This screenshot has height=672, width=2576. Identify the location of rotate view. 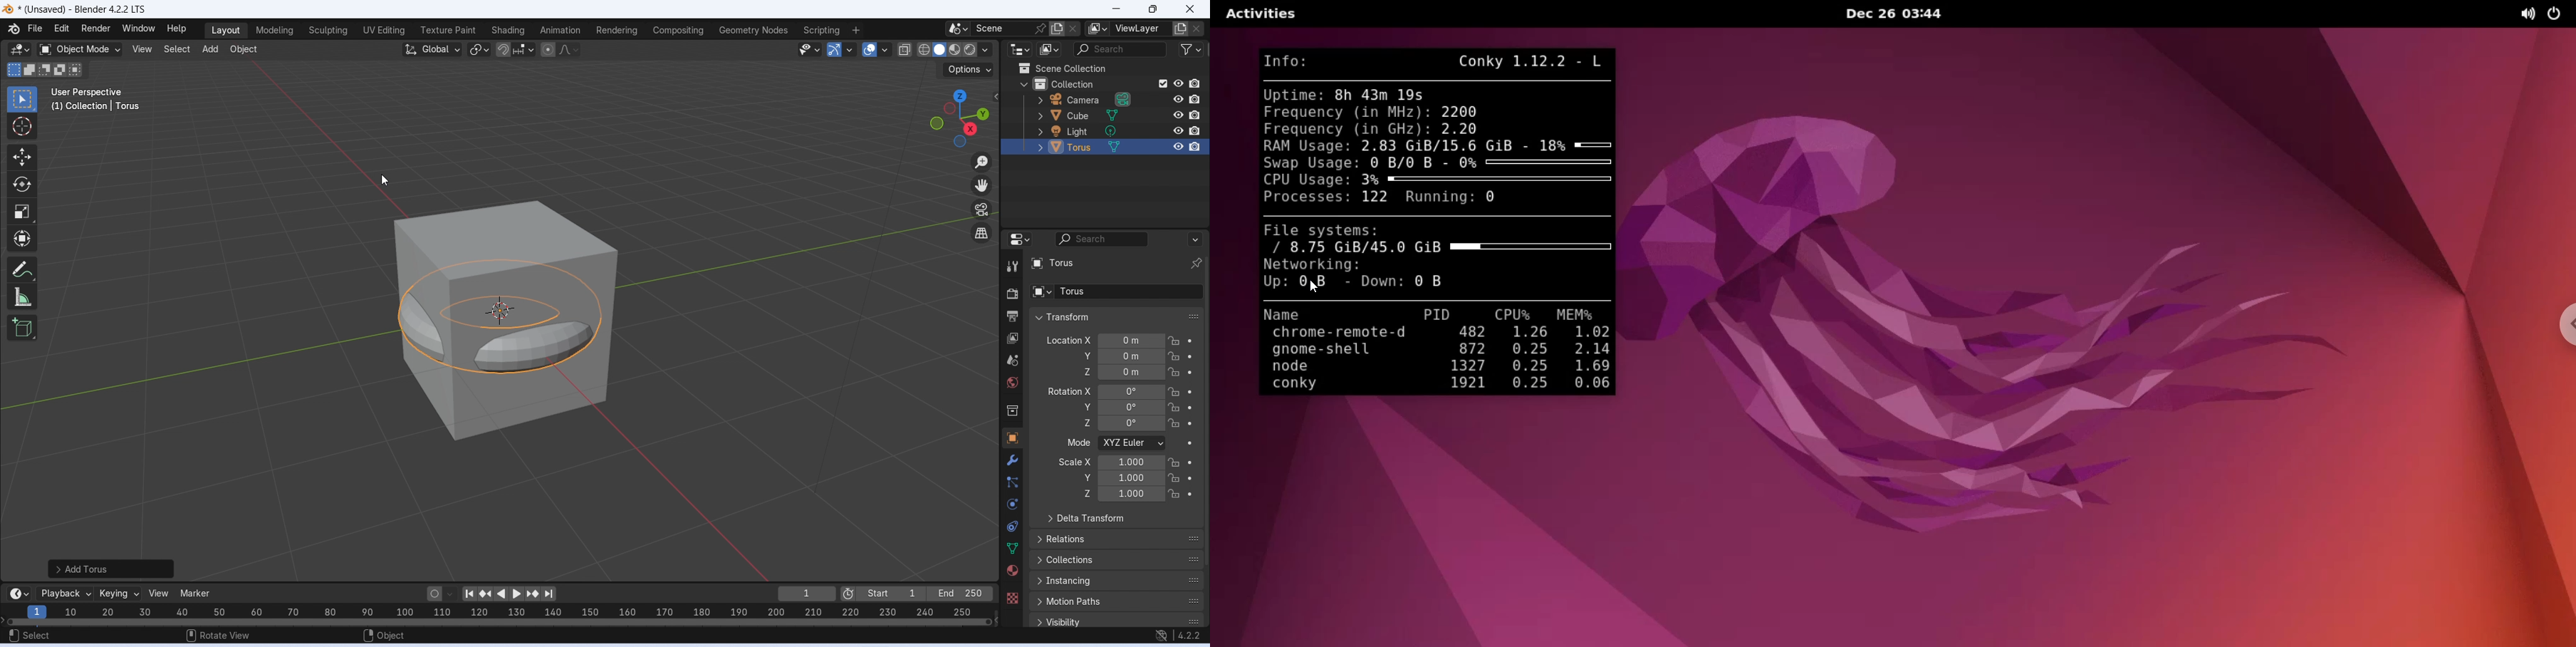
(218, 634).